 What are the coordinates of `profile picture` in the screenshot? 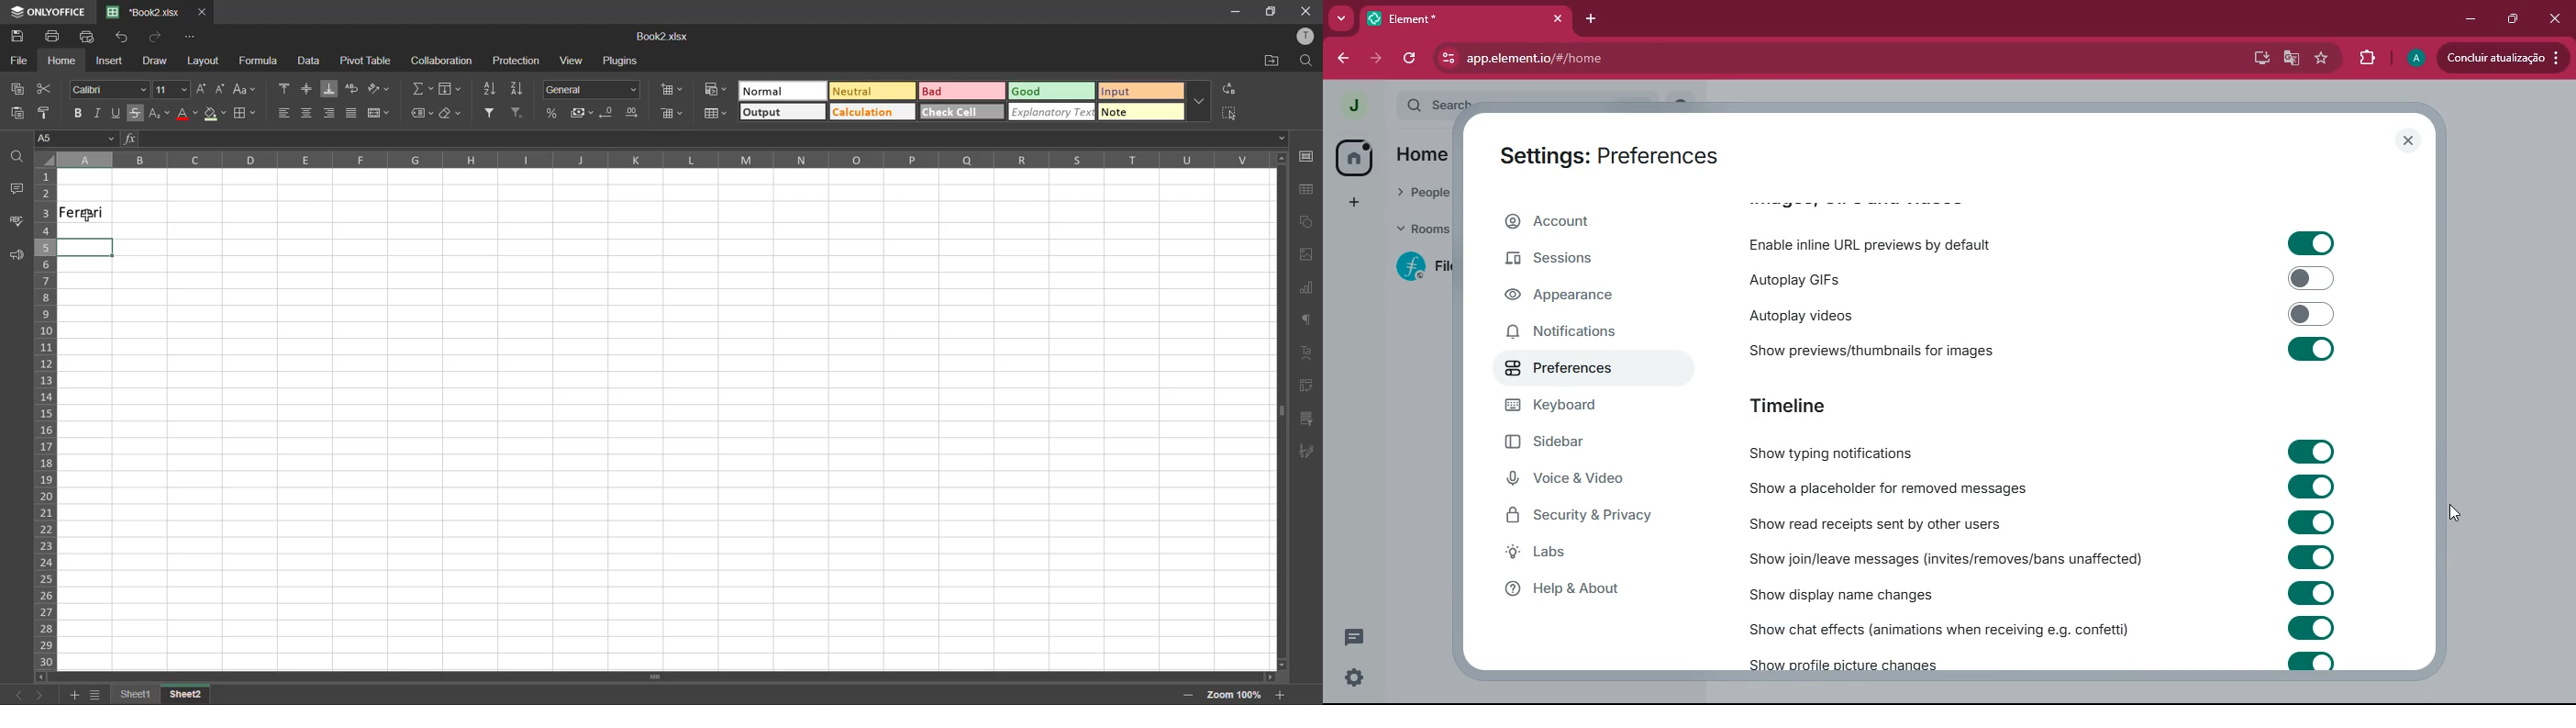 It's located at (2419, 56).